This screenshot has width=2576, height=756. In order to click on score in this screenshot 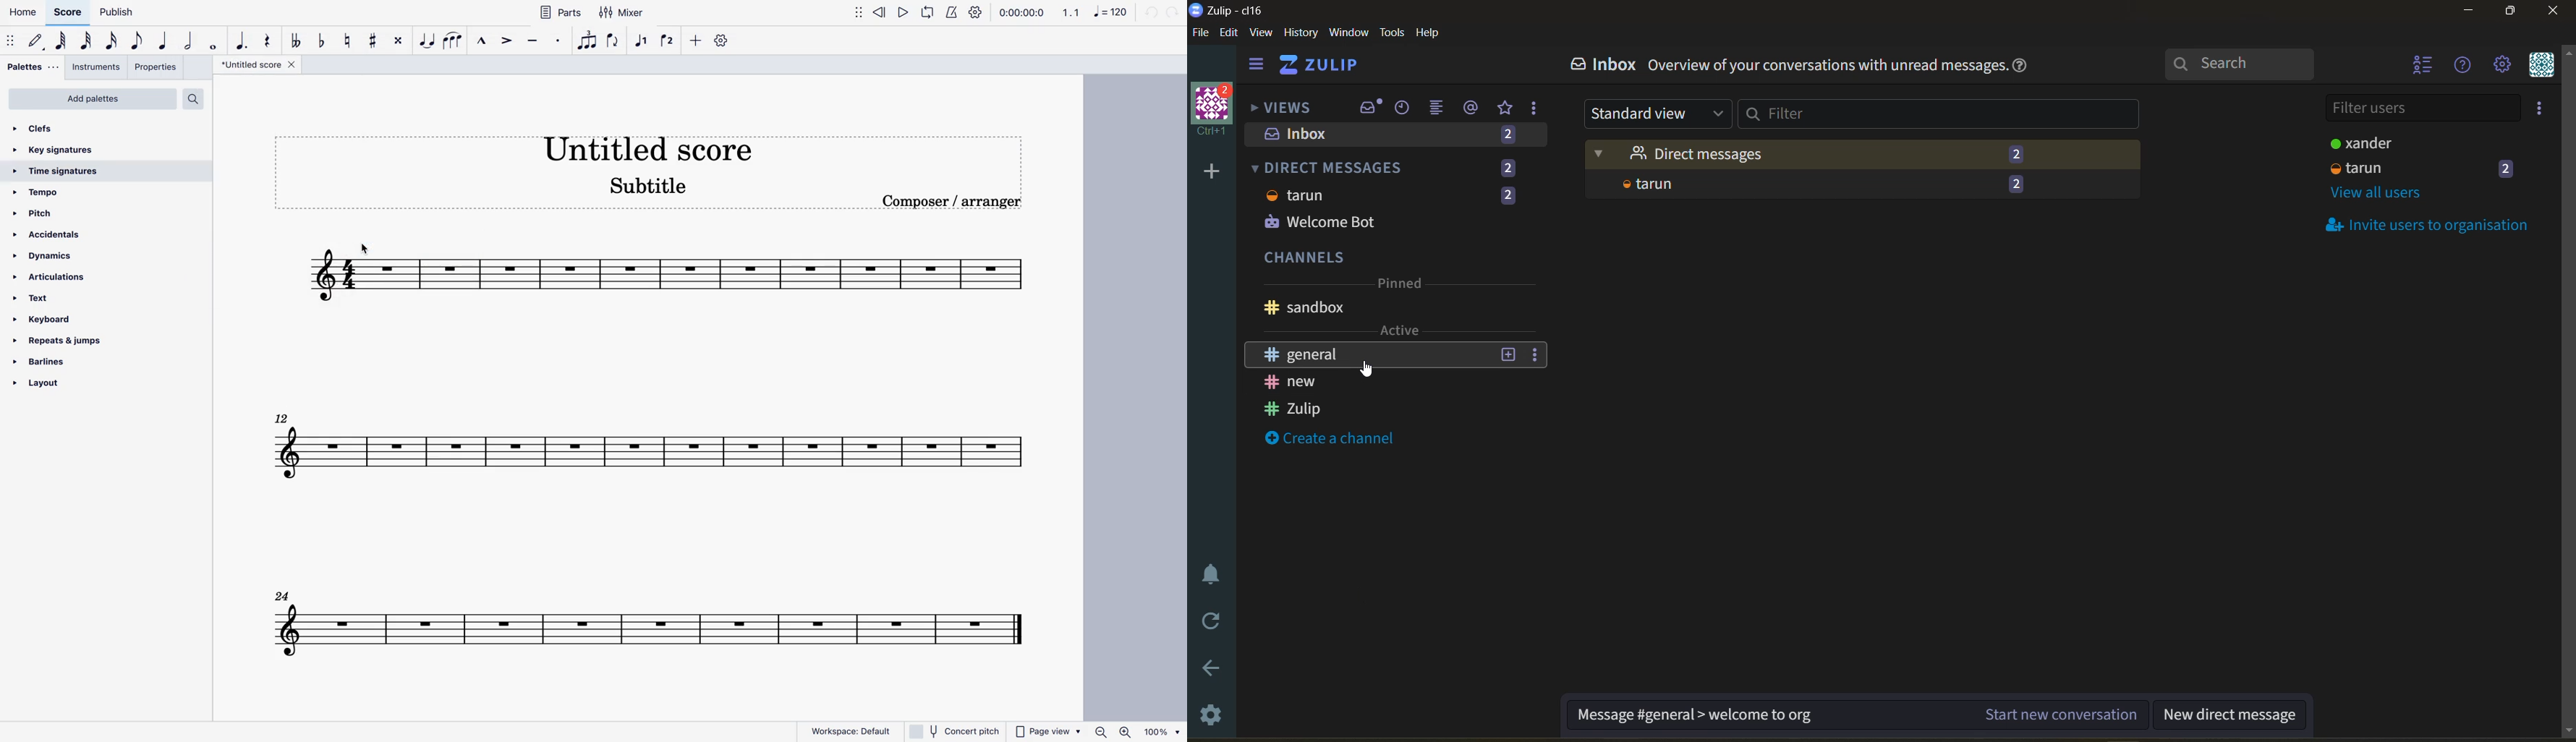, I will do `click(647, 273)`.